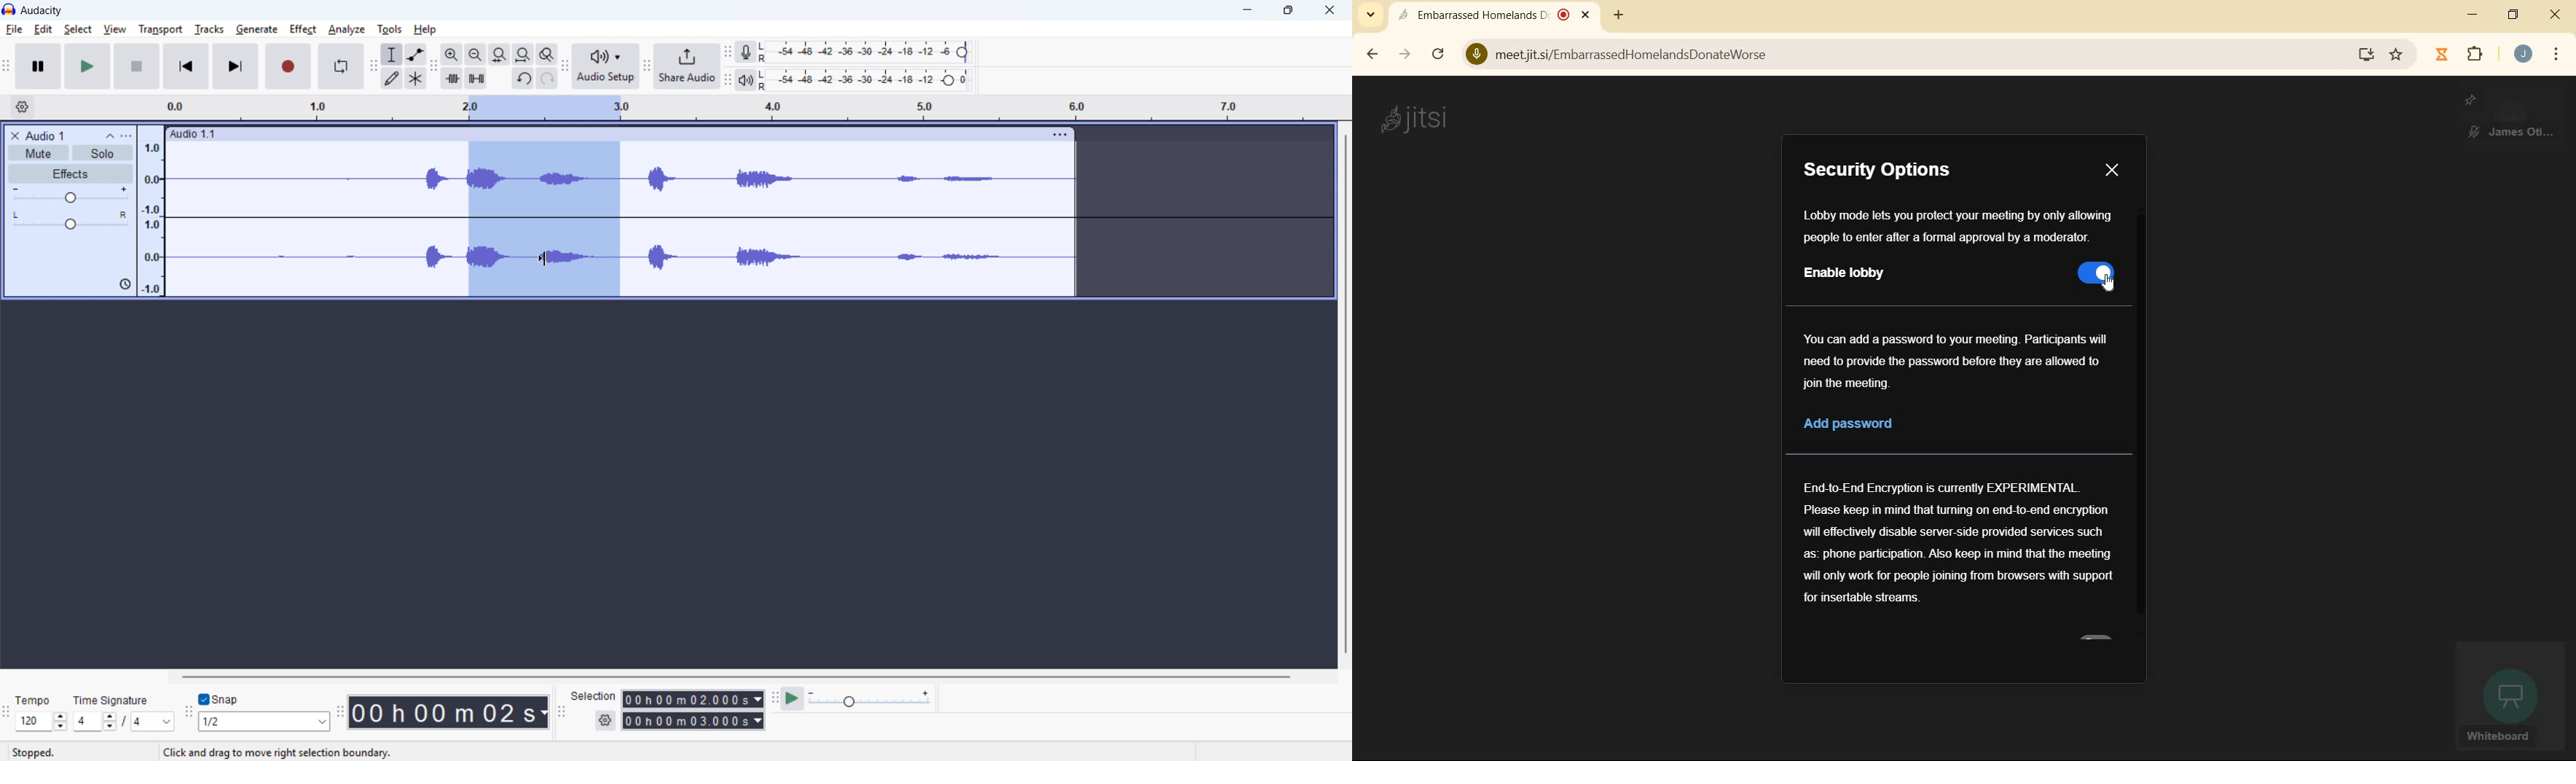 Image resolution: width=2576 pixels, height=784 pixels. Describe the element at coordinates (475, 55) in the screenshot. I see `Zoom out` at that location.